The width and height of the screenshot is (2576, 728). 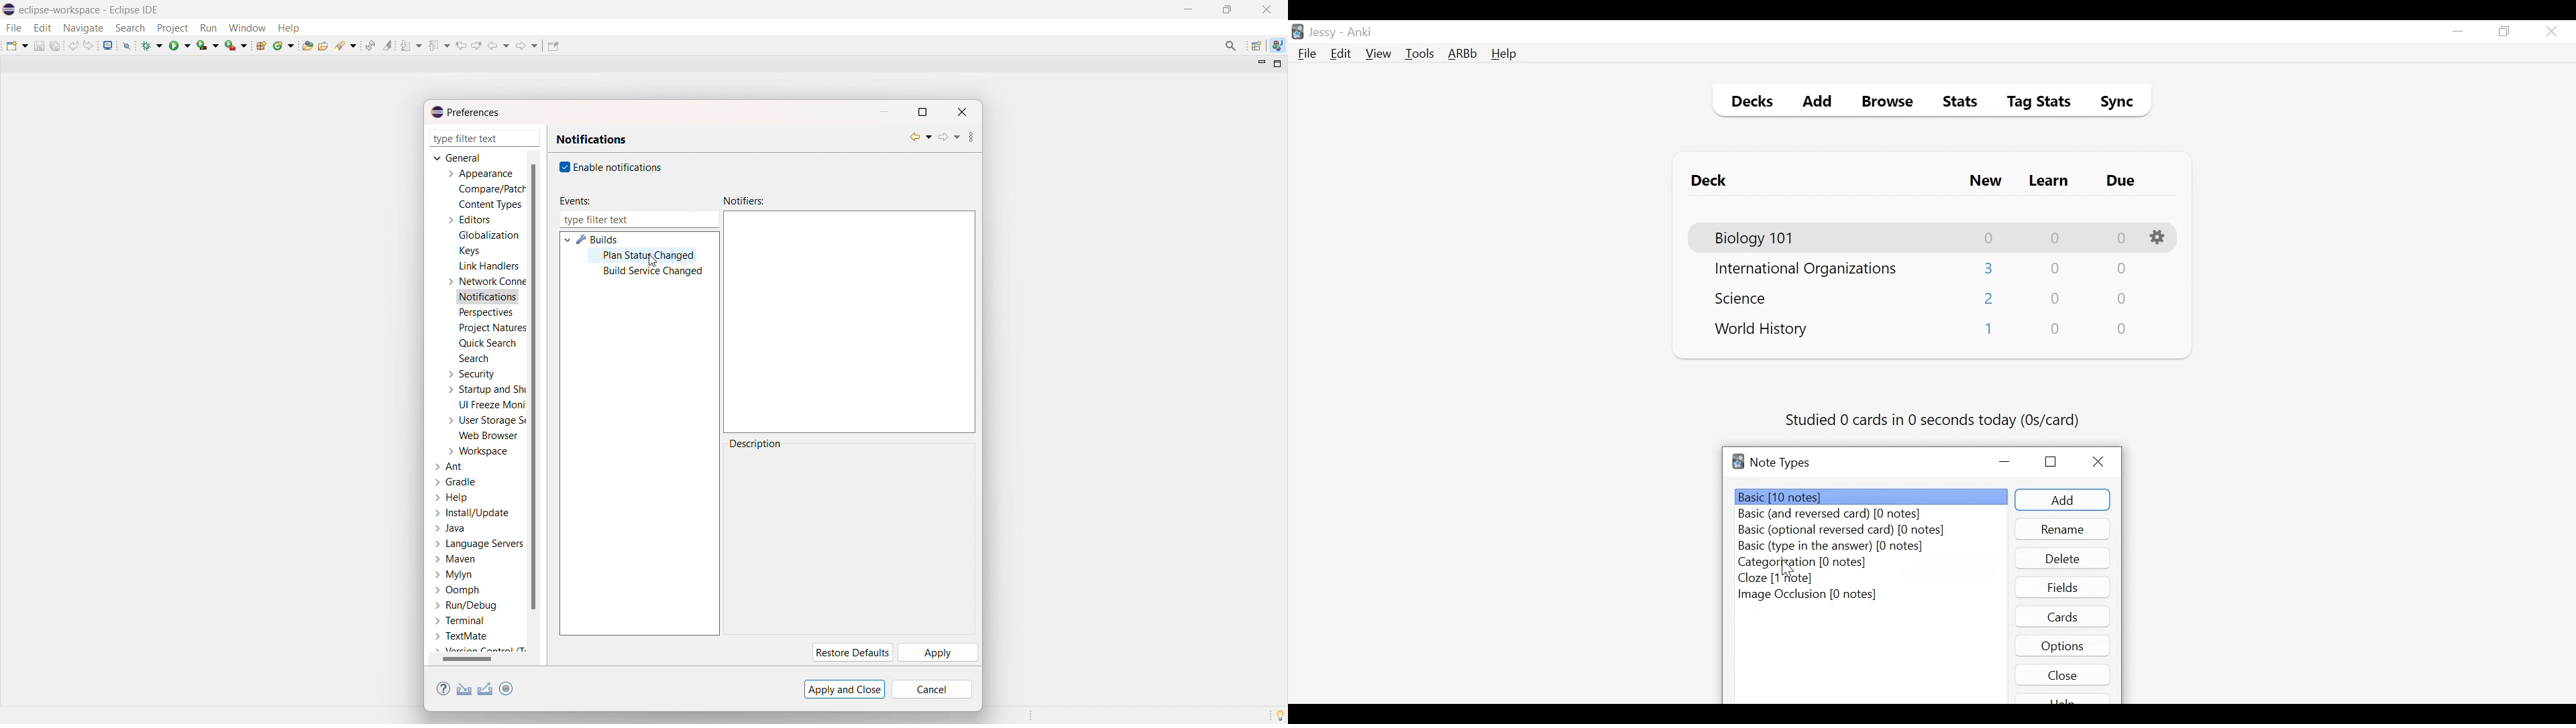 I want to click on Note Types, so click(x=1780, y=463).